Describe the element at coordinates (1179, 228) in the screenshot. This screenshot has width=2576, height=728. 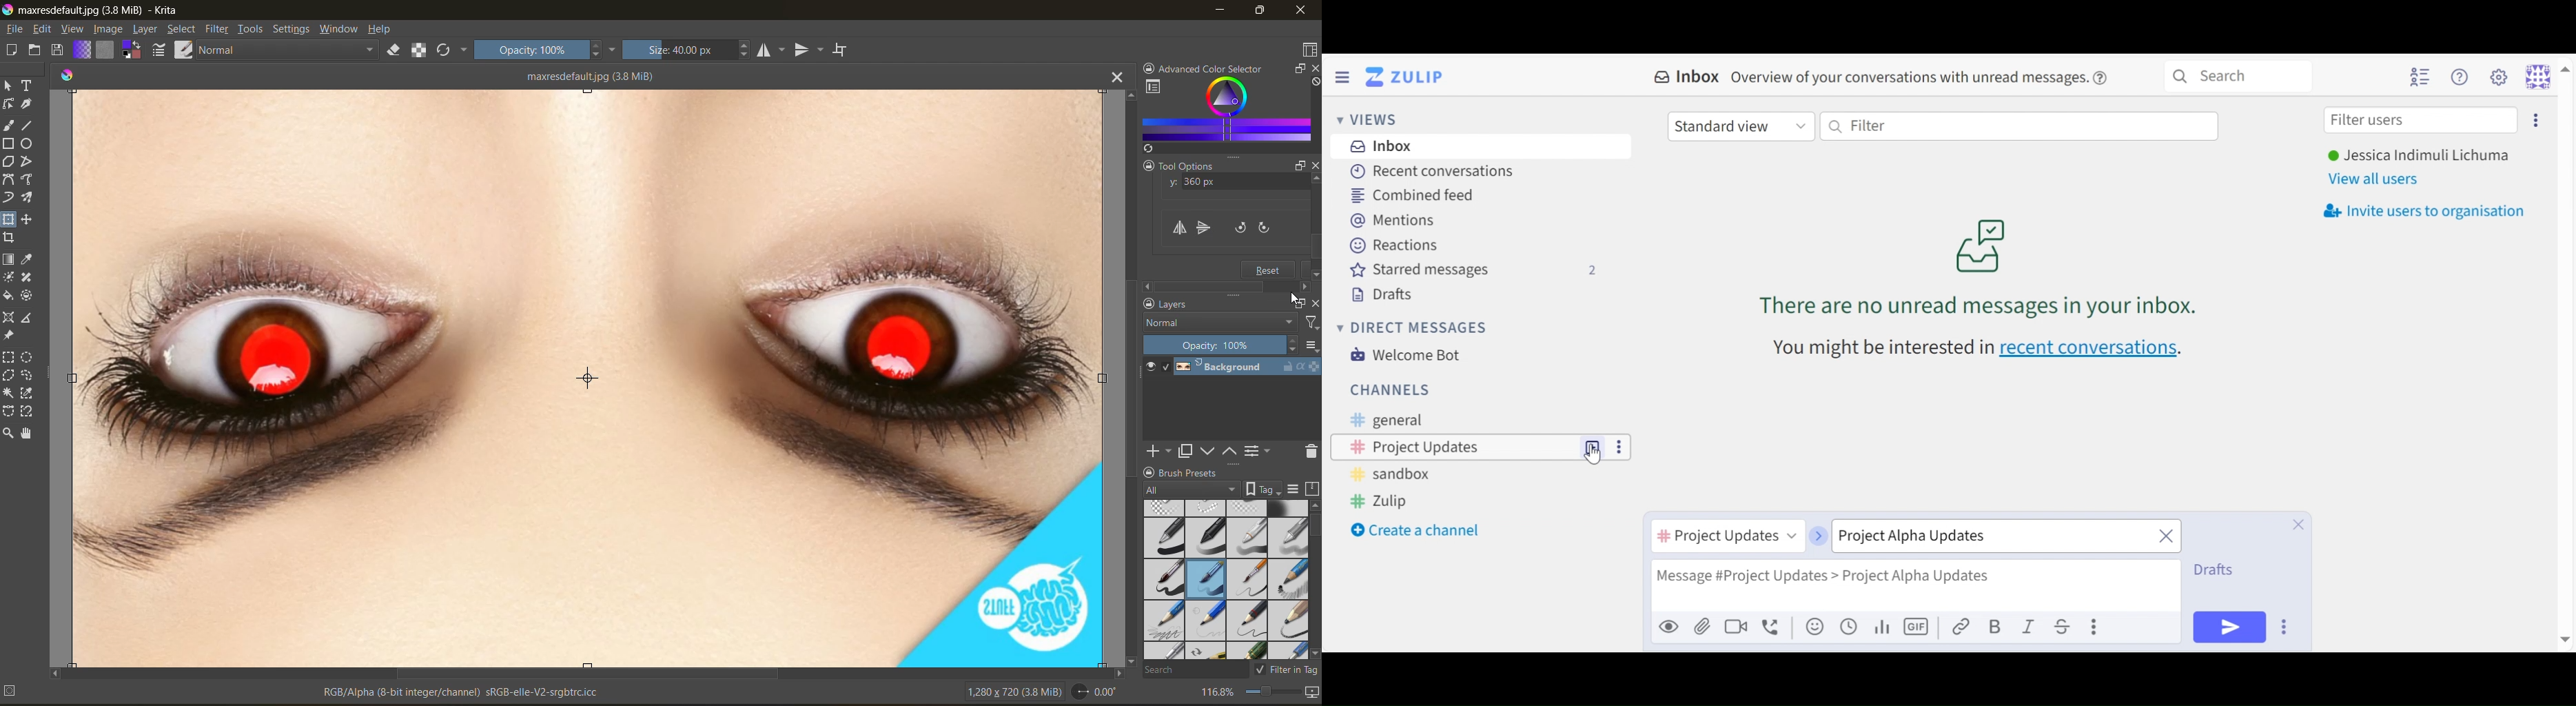
I see `flip horizontally` at that location.